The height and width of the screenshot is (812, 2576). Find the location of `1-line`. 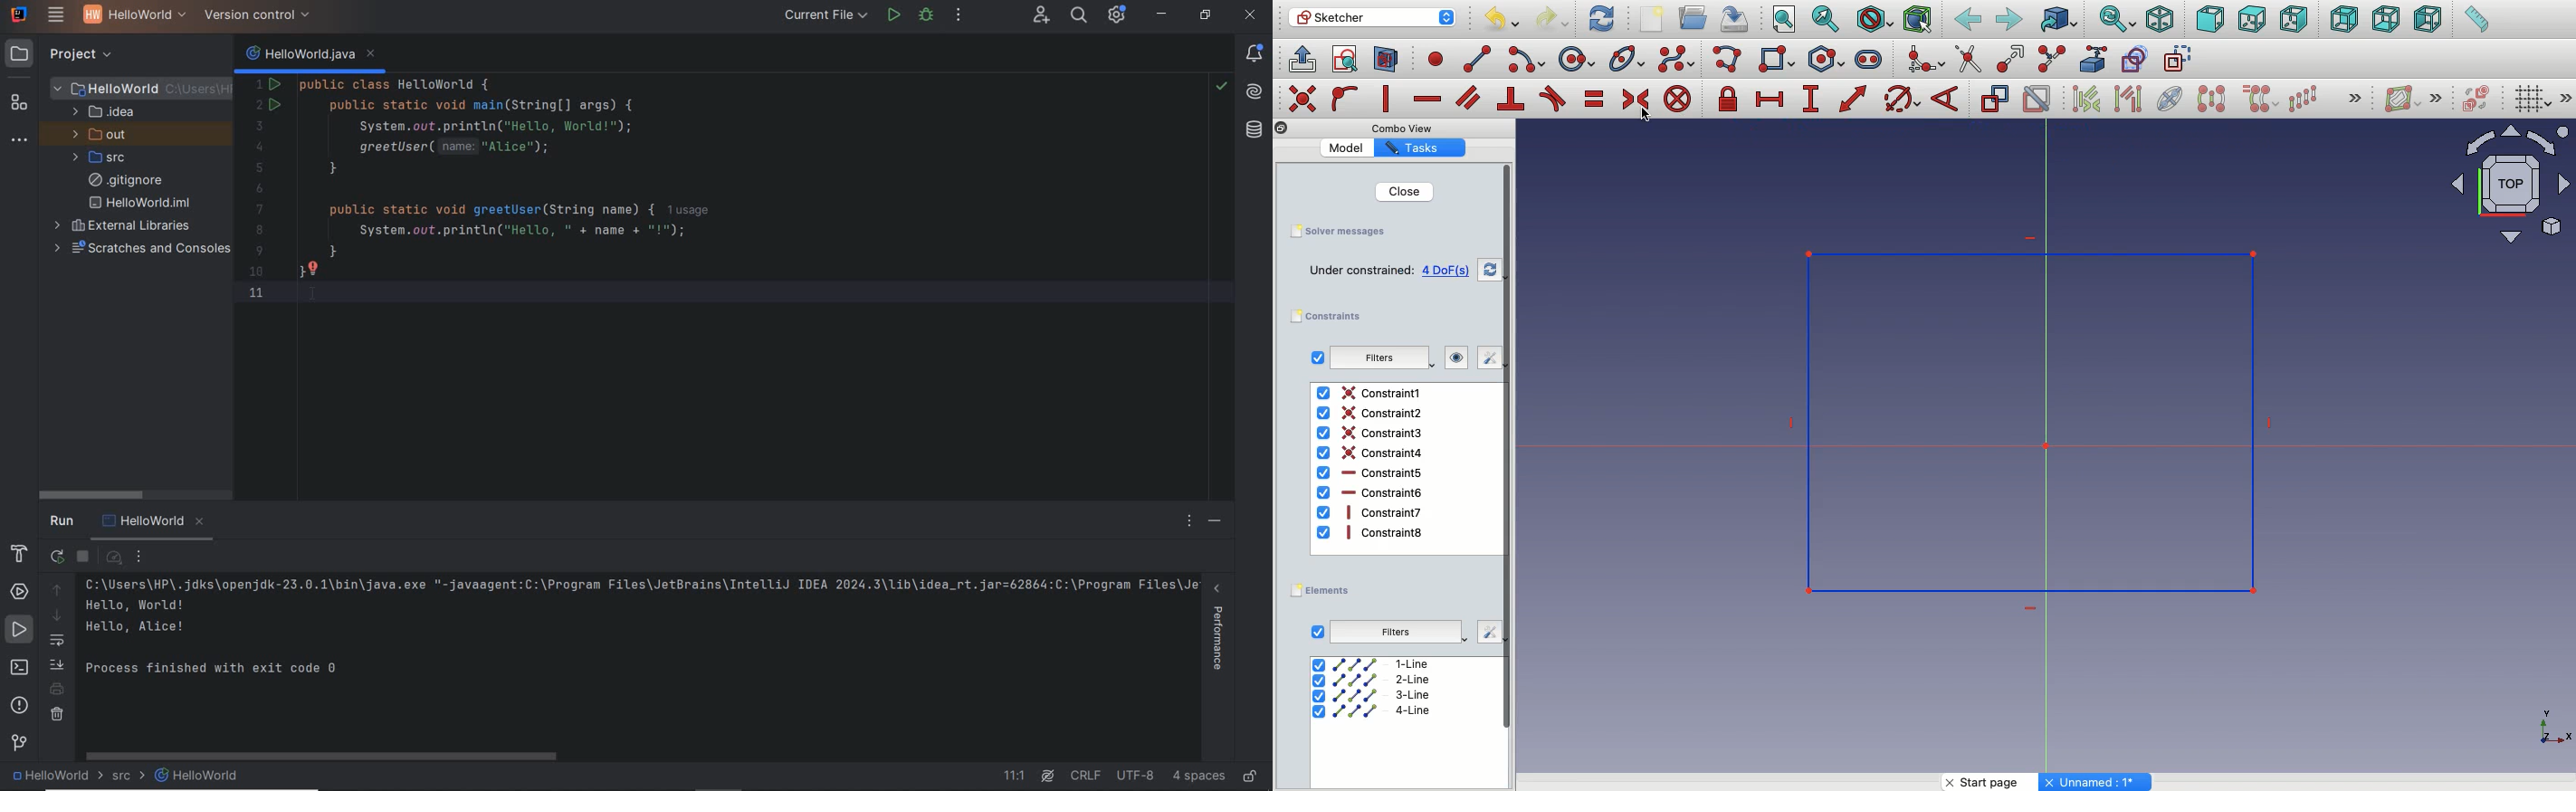

1-line is located at coordinates (1373, 663).